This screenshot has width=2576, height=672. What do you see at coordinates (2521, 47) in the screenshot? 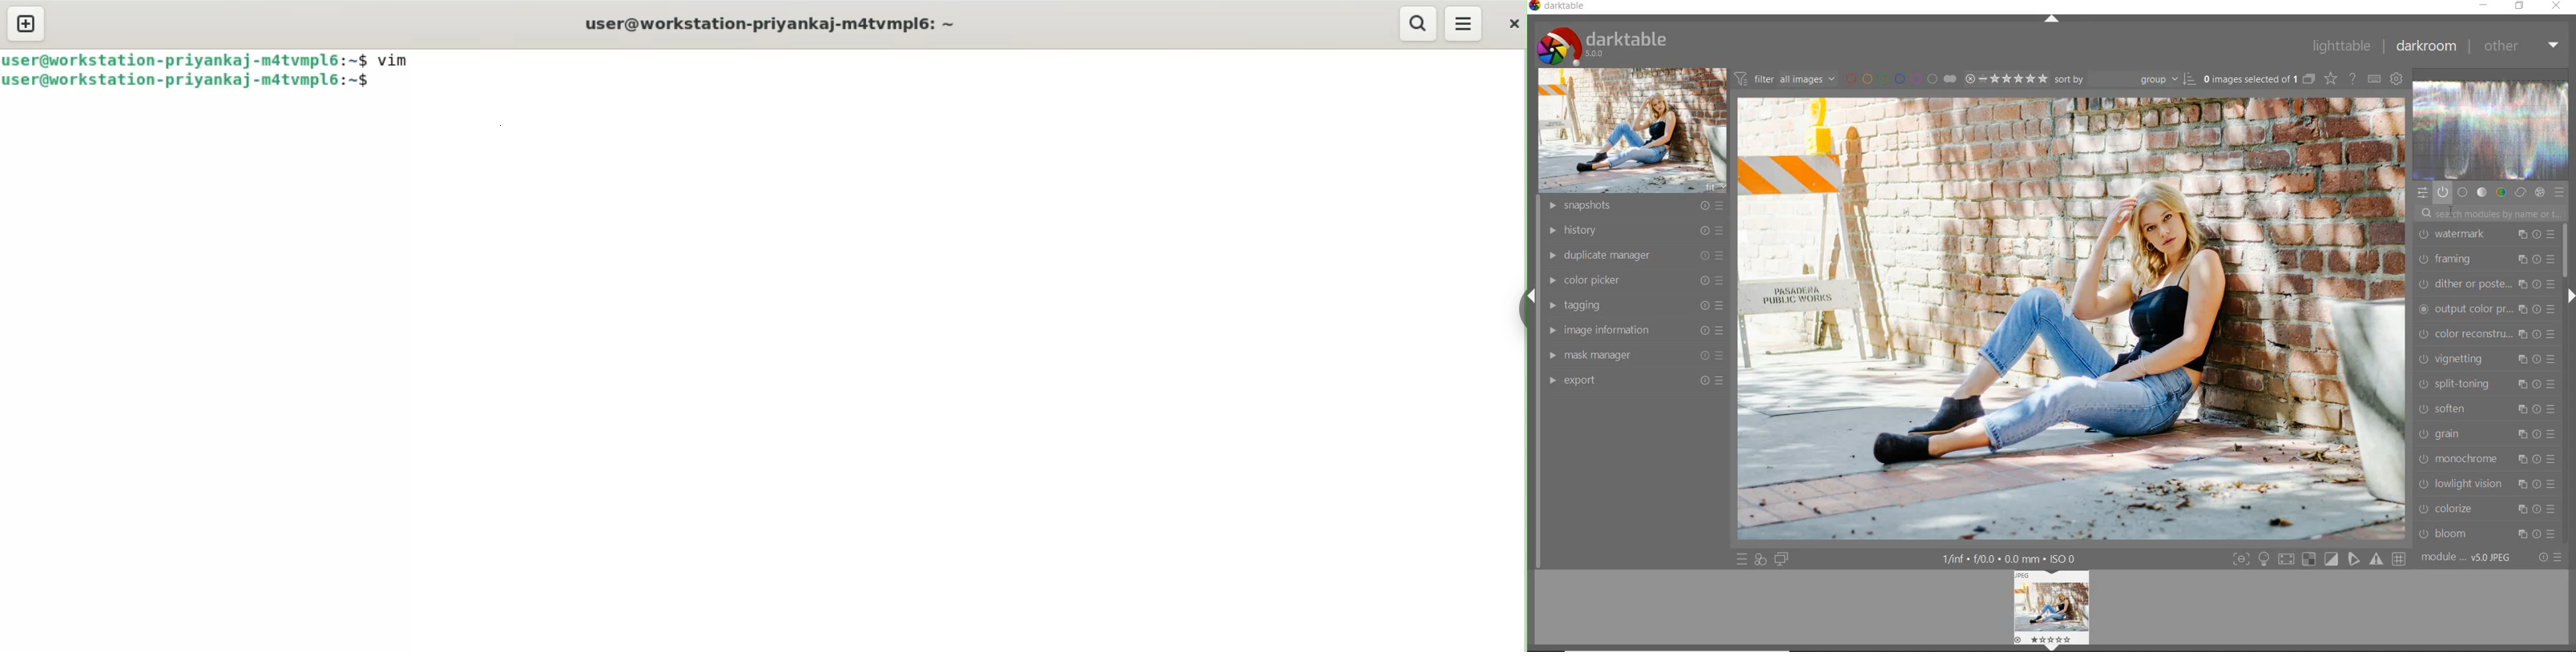
I see `other` at bounding box center [2521, 47].